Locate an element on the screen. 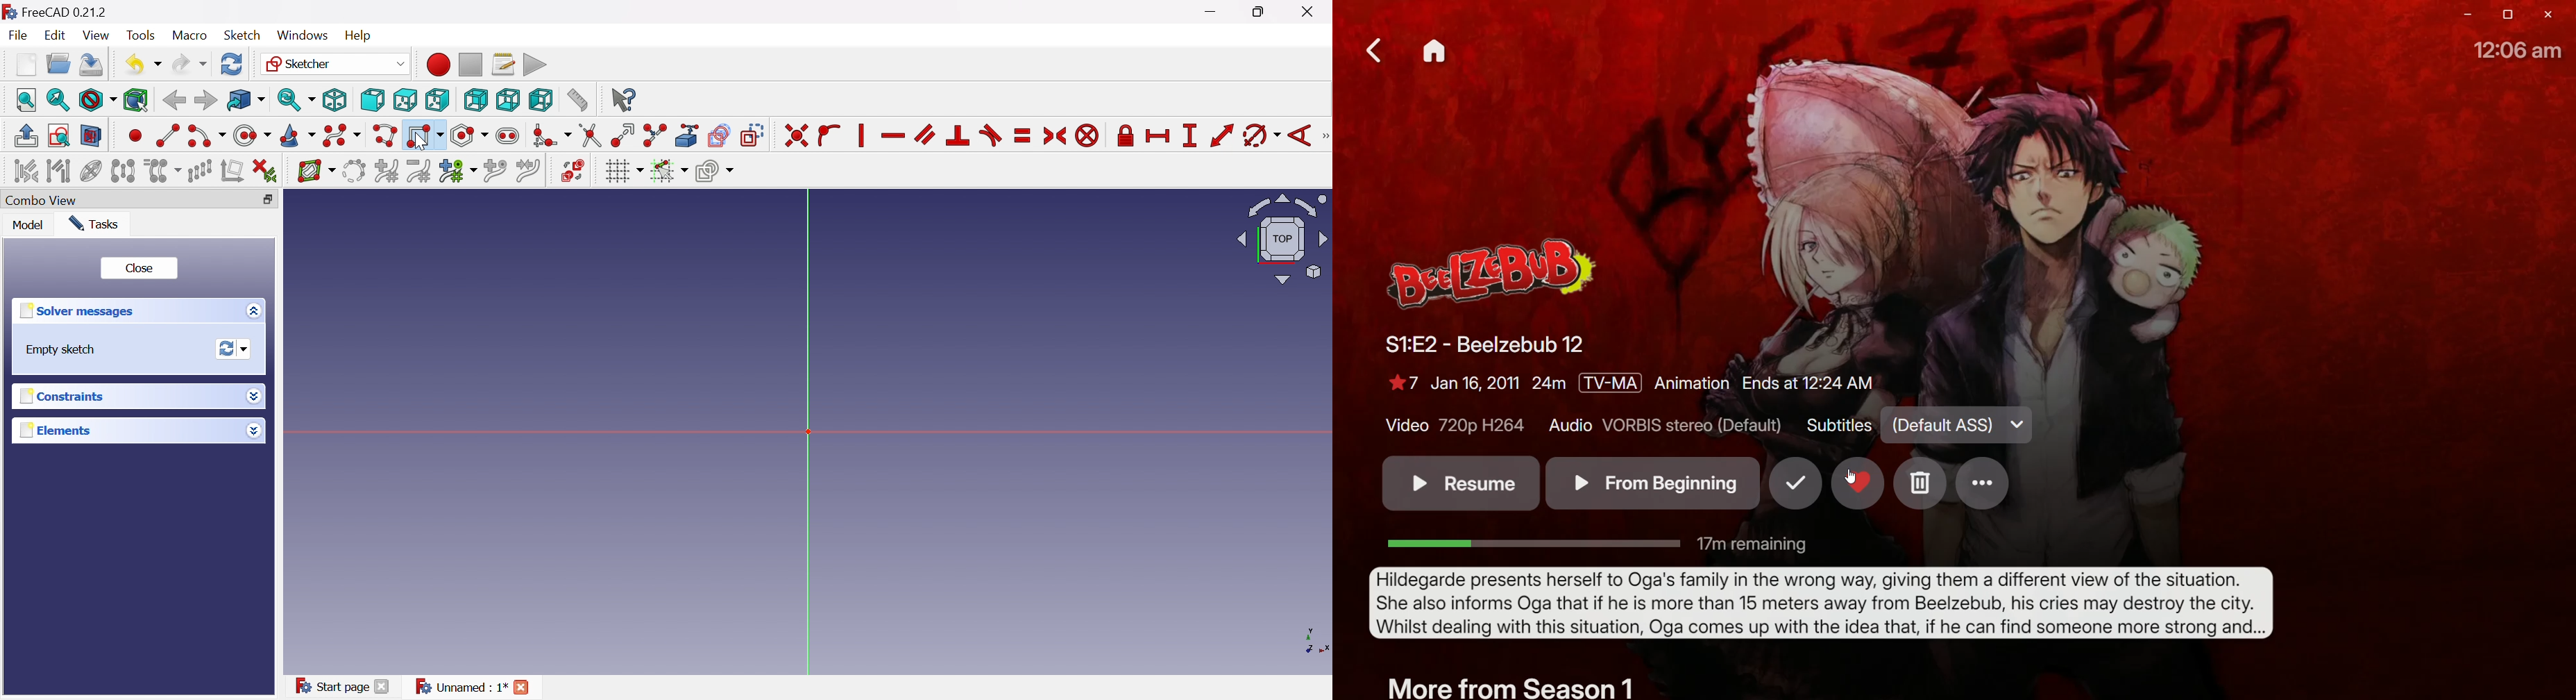 The height and width of the screenshot is (700, 2576). View section is located at coordinates (92, 135).